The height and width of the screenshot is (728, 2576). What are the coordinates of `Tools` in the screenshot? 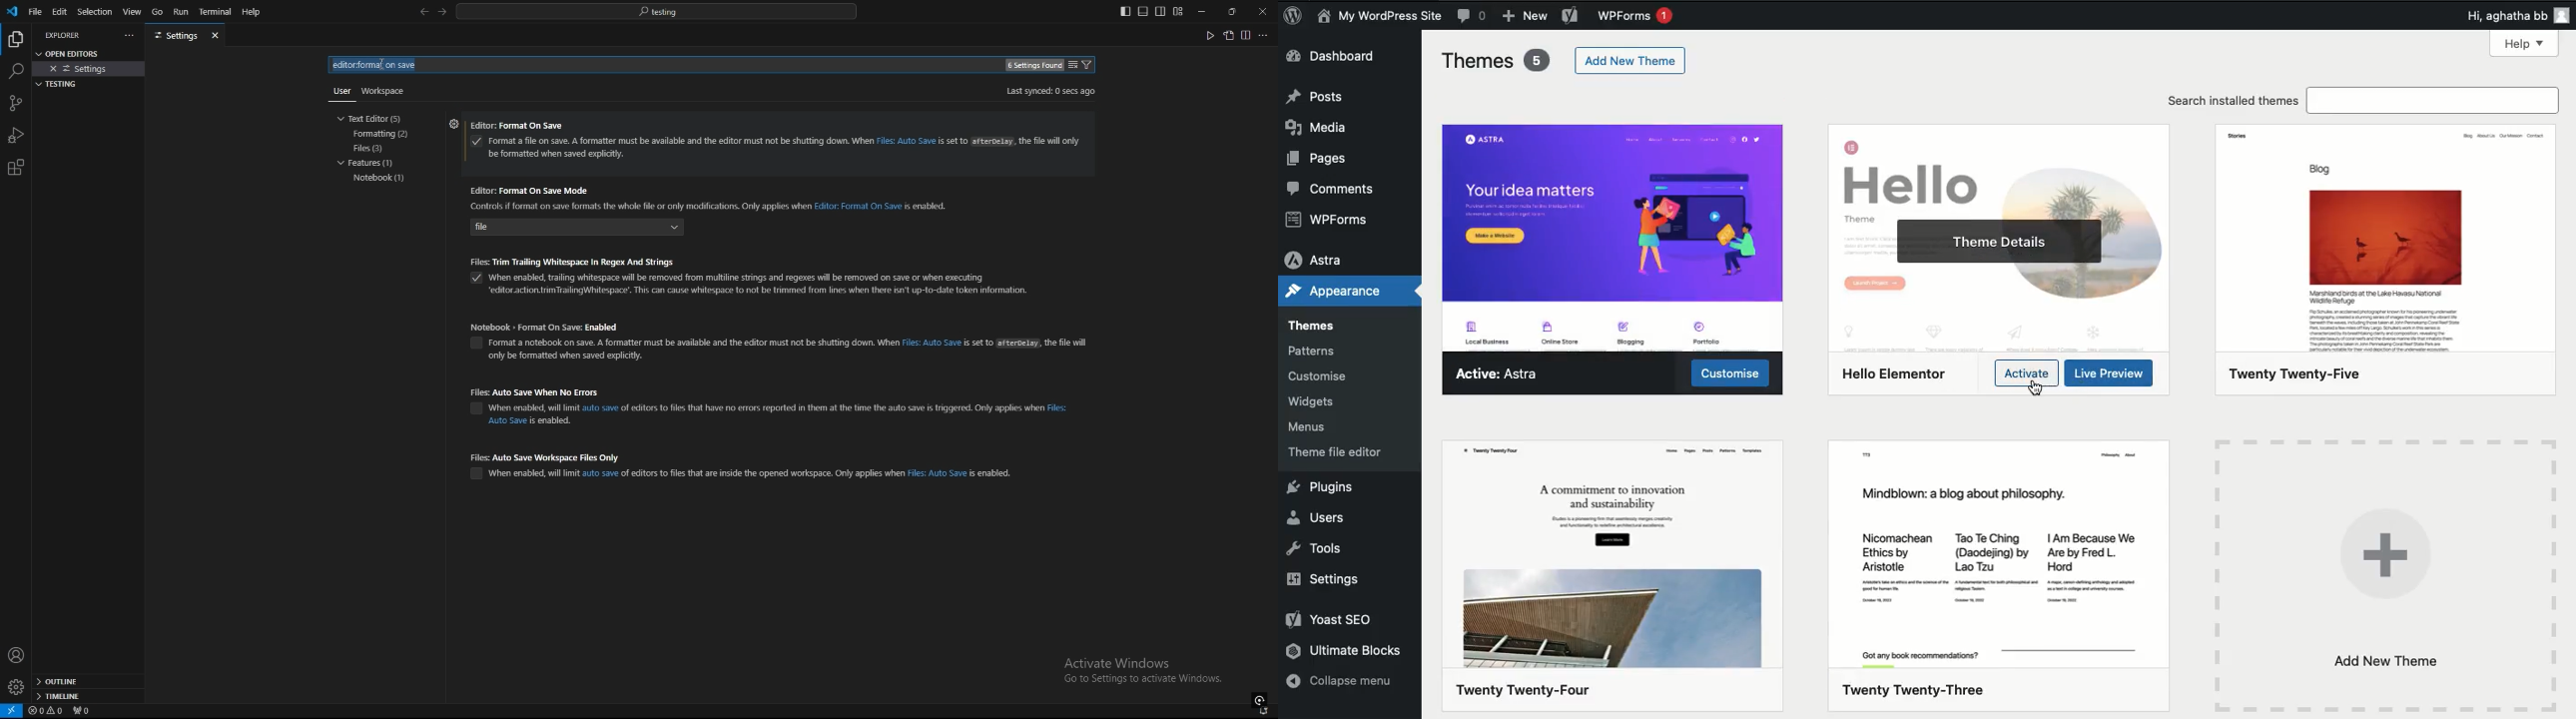 It's located at (1319, 550).